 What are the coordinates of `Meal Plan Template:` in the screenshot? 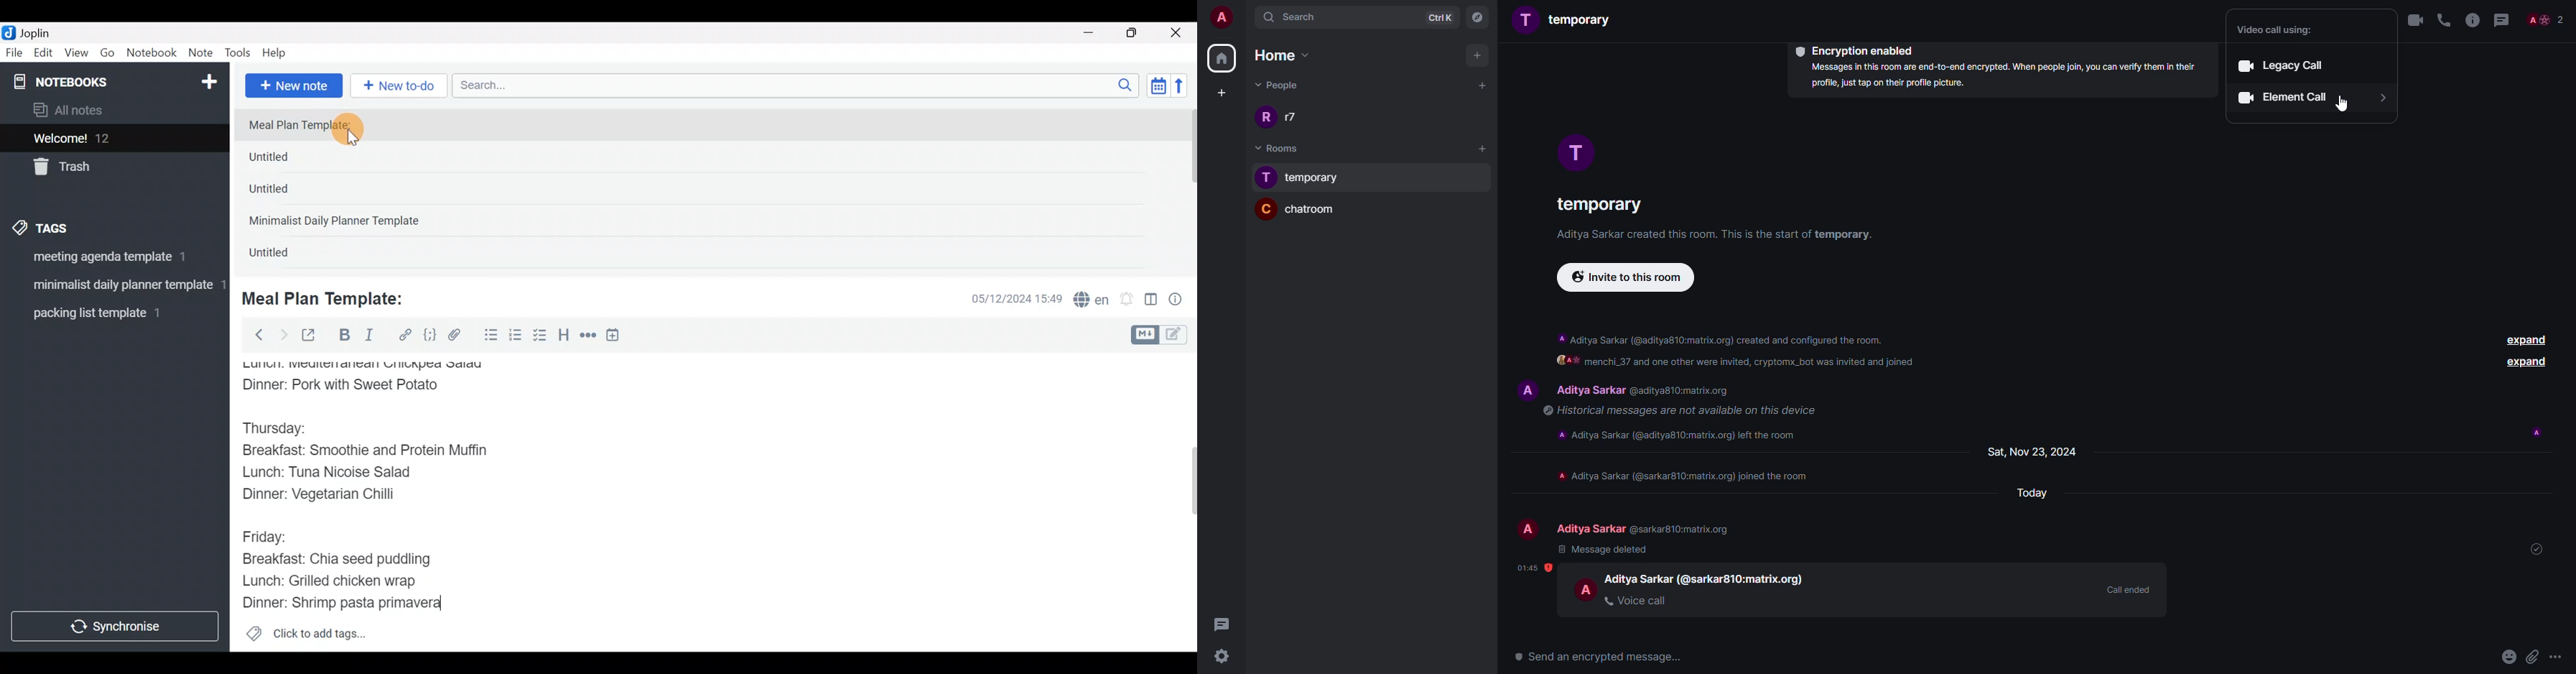 It's located at (307, 125).